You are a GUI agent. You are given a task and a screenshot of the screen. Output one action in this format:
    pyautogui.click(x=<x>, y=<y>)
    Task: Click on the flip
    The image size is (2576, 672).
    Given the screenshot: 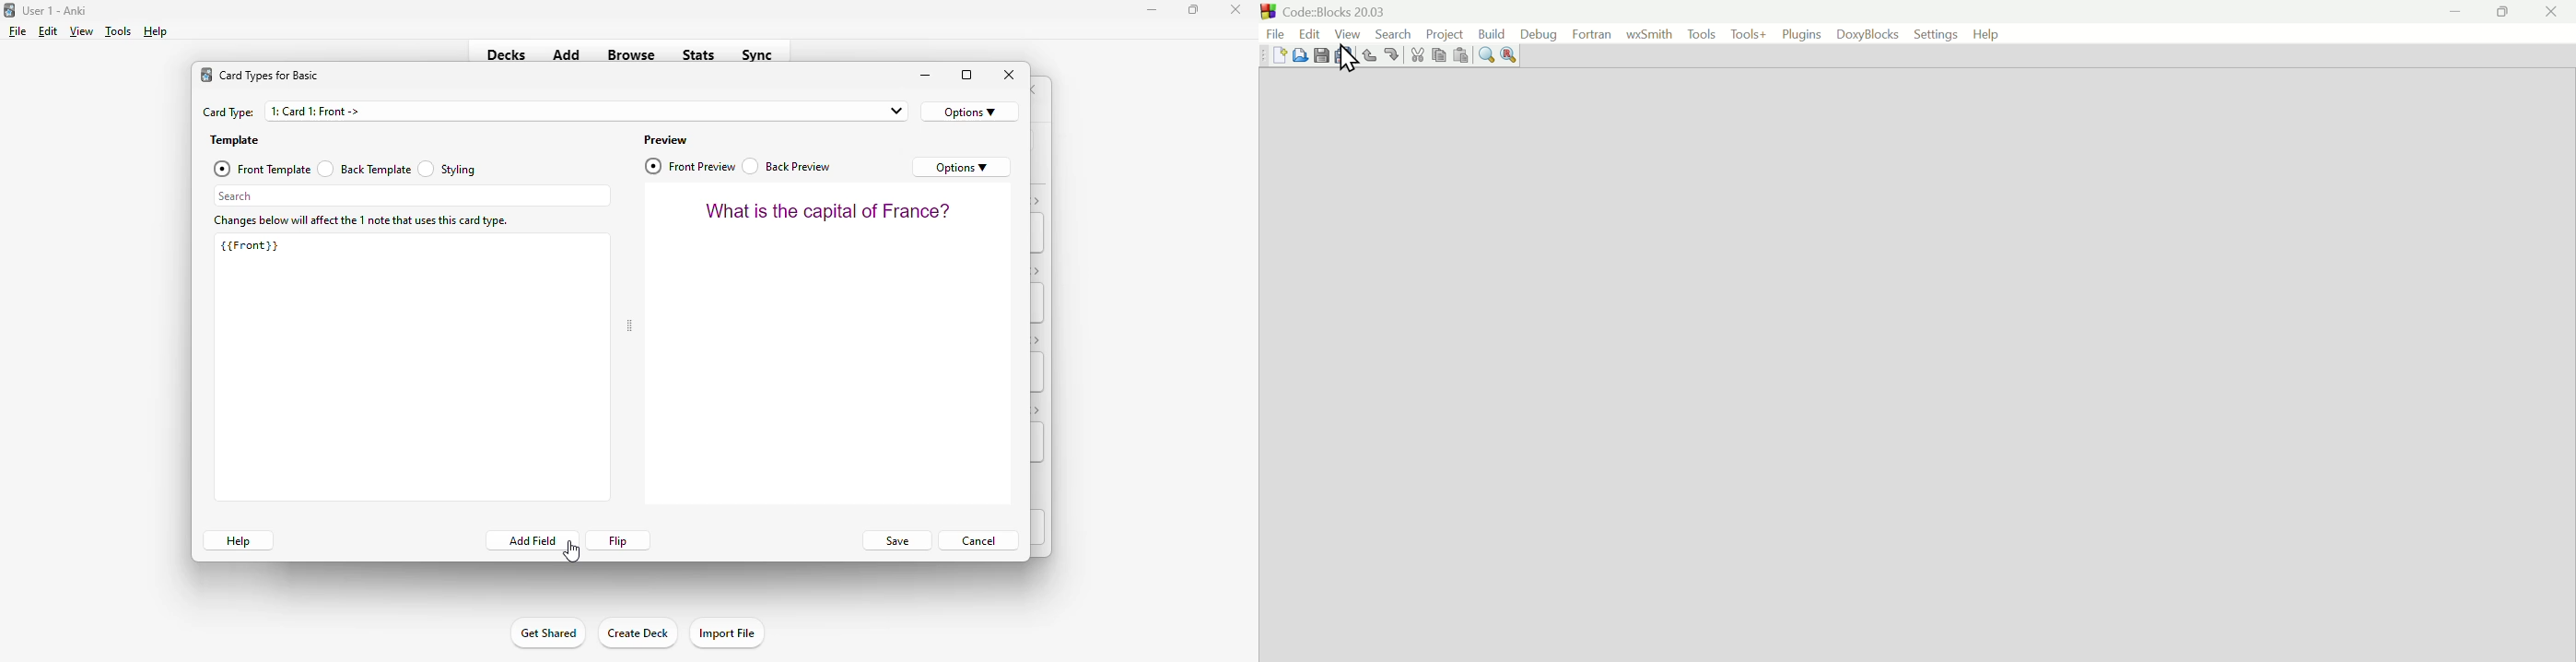 What is the action you would take?
    pyautogui.click(x=619, y=540)
    